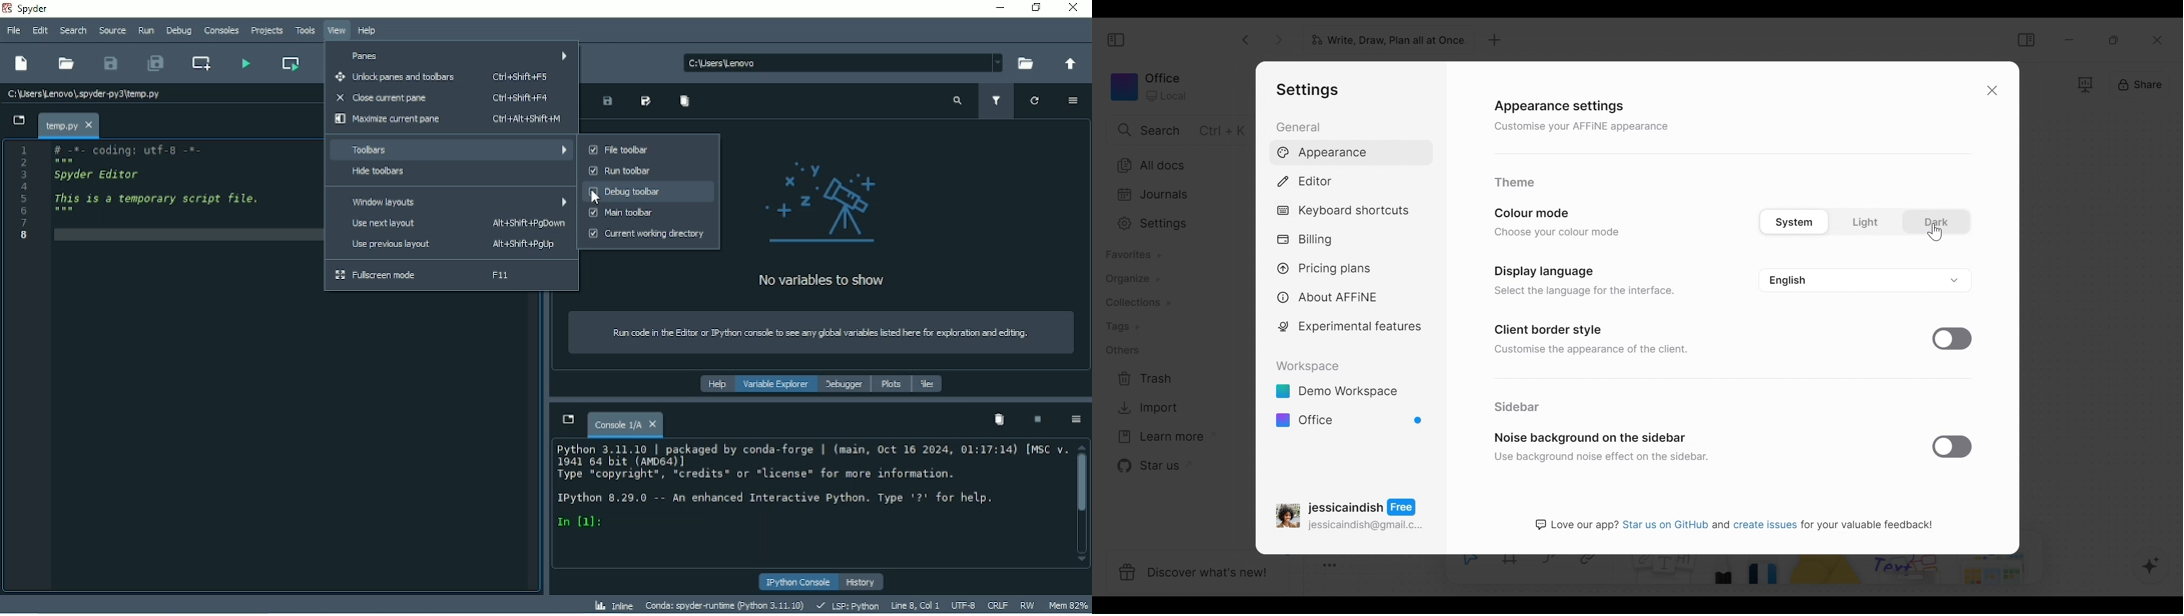  Describe the element at coordinates (450, 275) in the screenshot. I see `Fullscreen mode` at that location.